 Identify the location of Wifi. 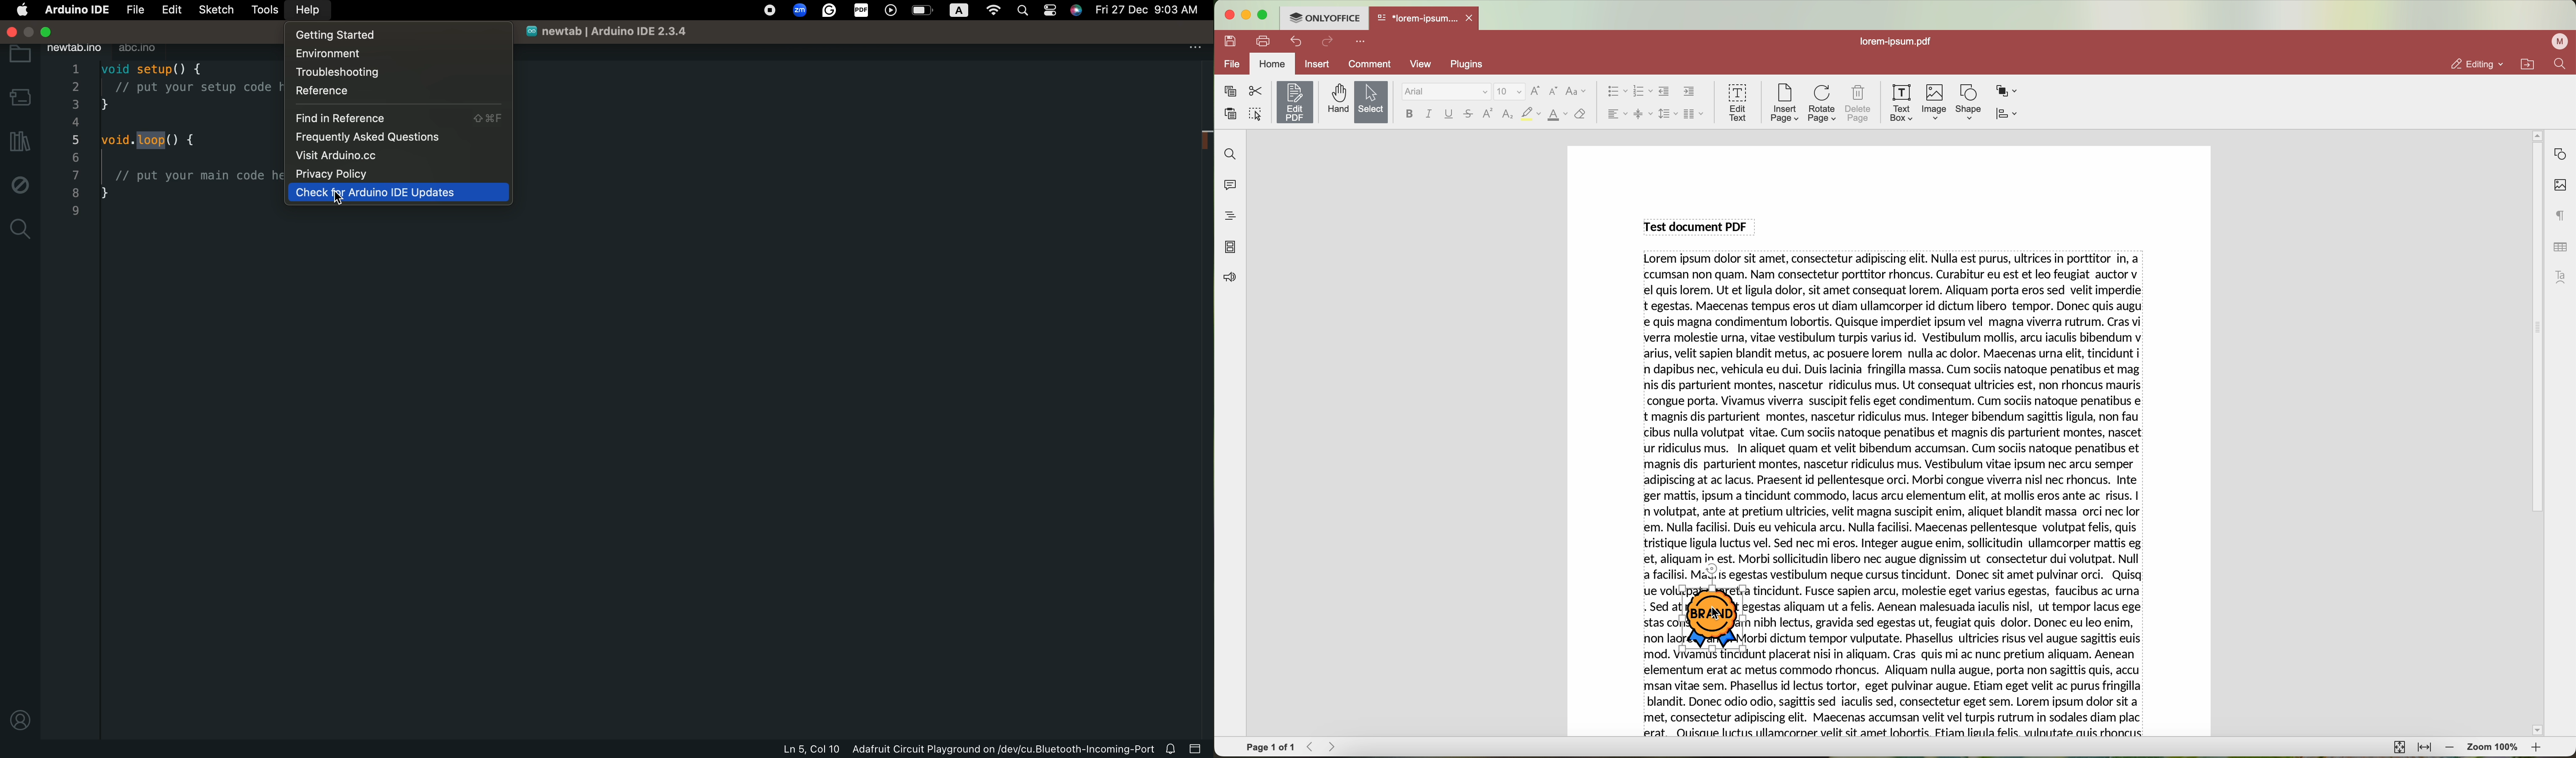
(993, 10).